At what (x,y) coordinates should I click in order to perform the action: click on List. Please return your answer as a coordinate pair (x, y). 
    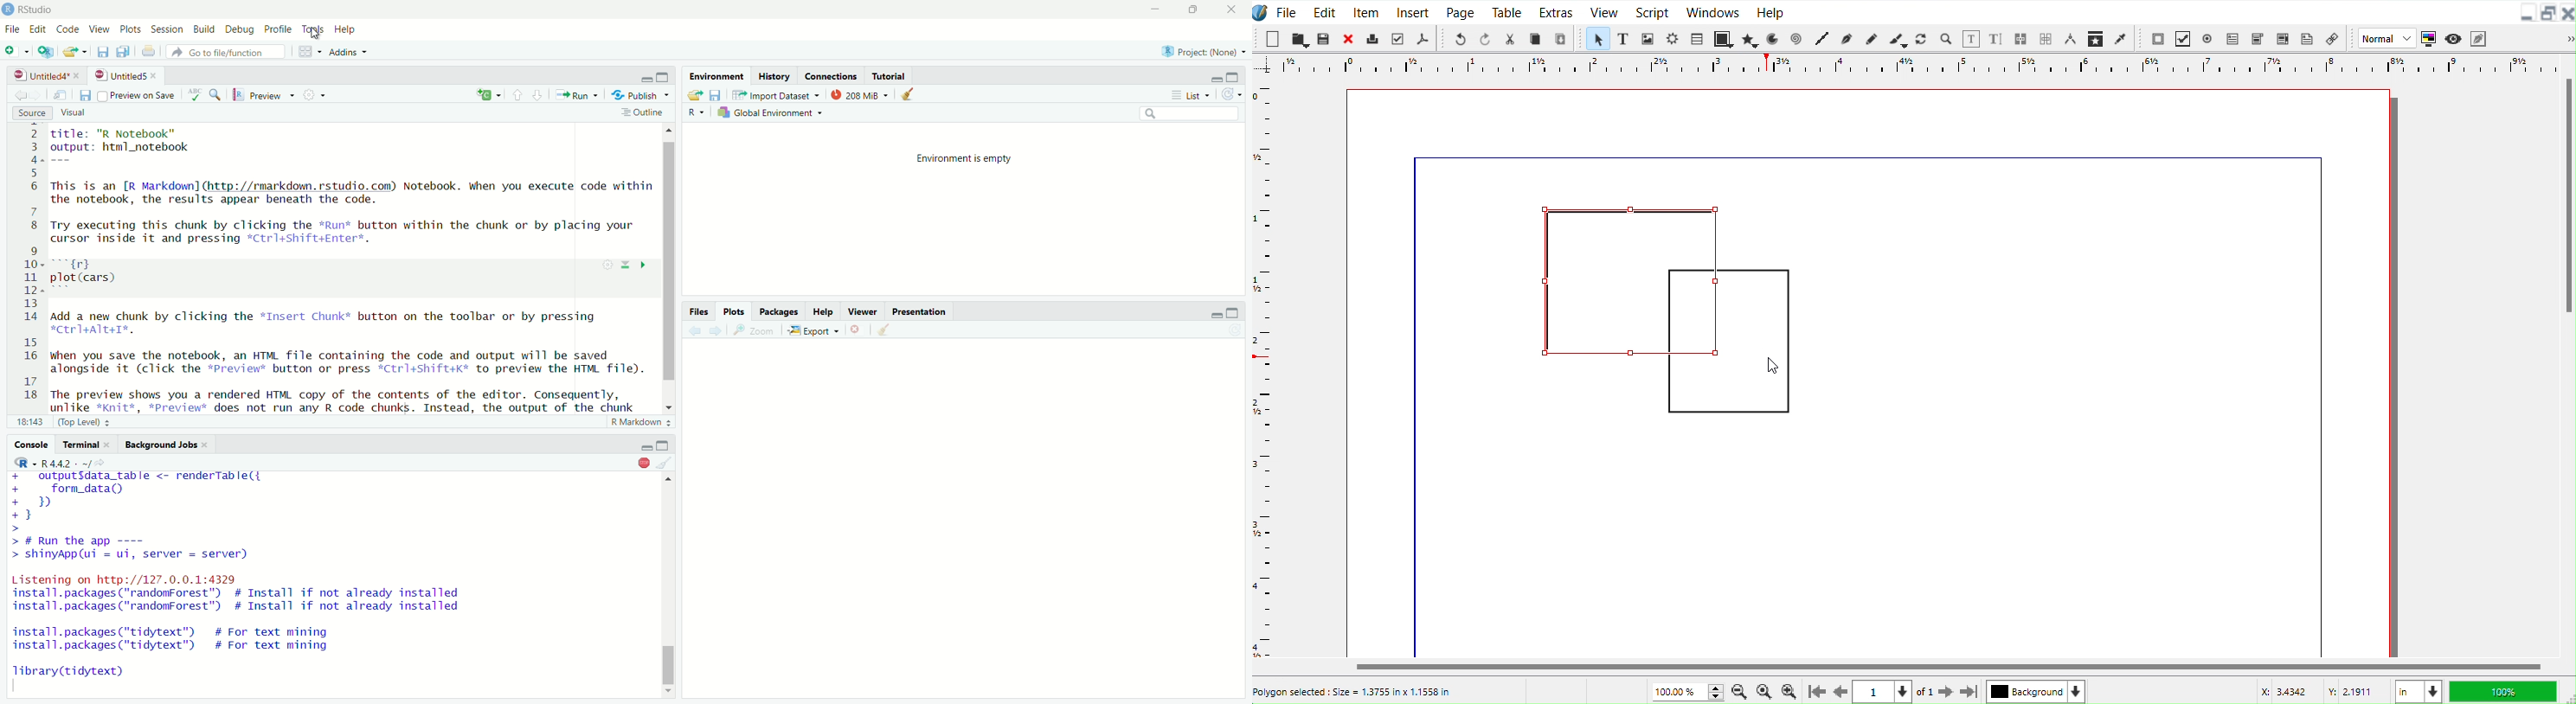
    Looking at the image, I should click on (1195, 95).